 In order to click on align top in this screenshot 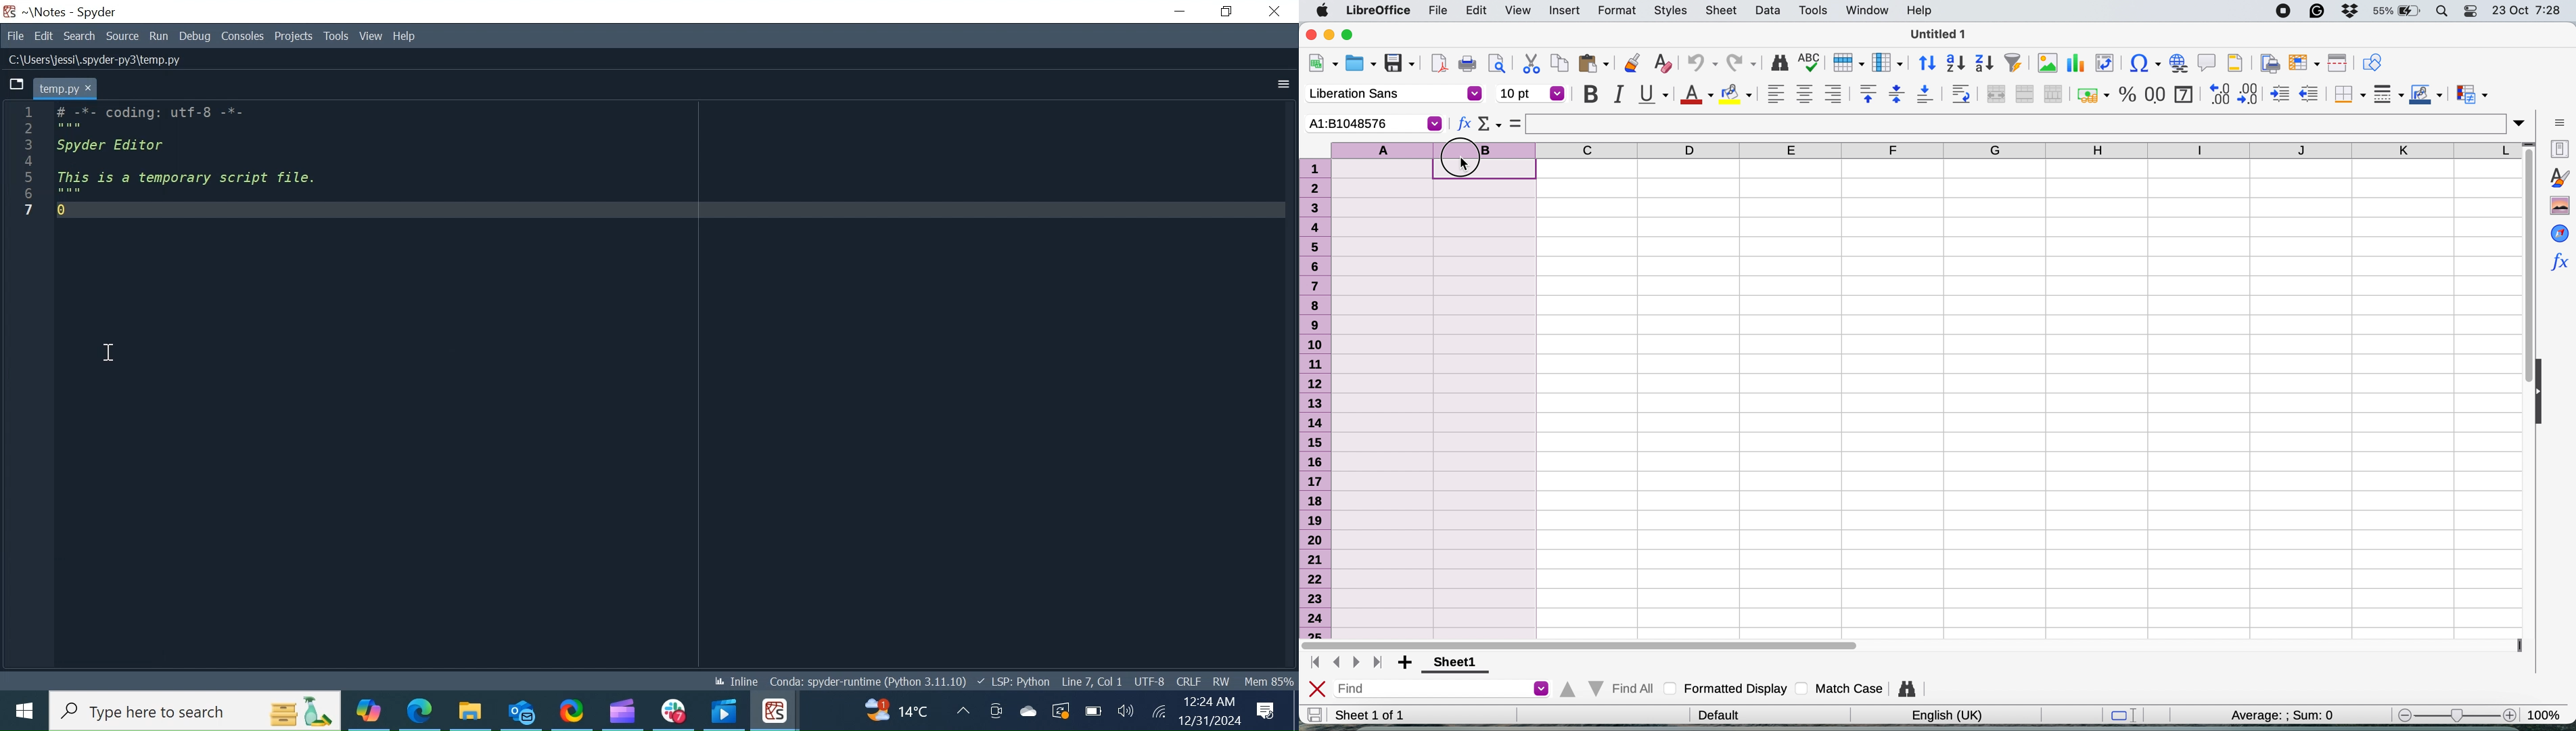, I will do `click(1866, 95)`.